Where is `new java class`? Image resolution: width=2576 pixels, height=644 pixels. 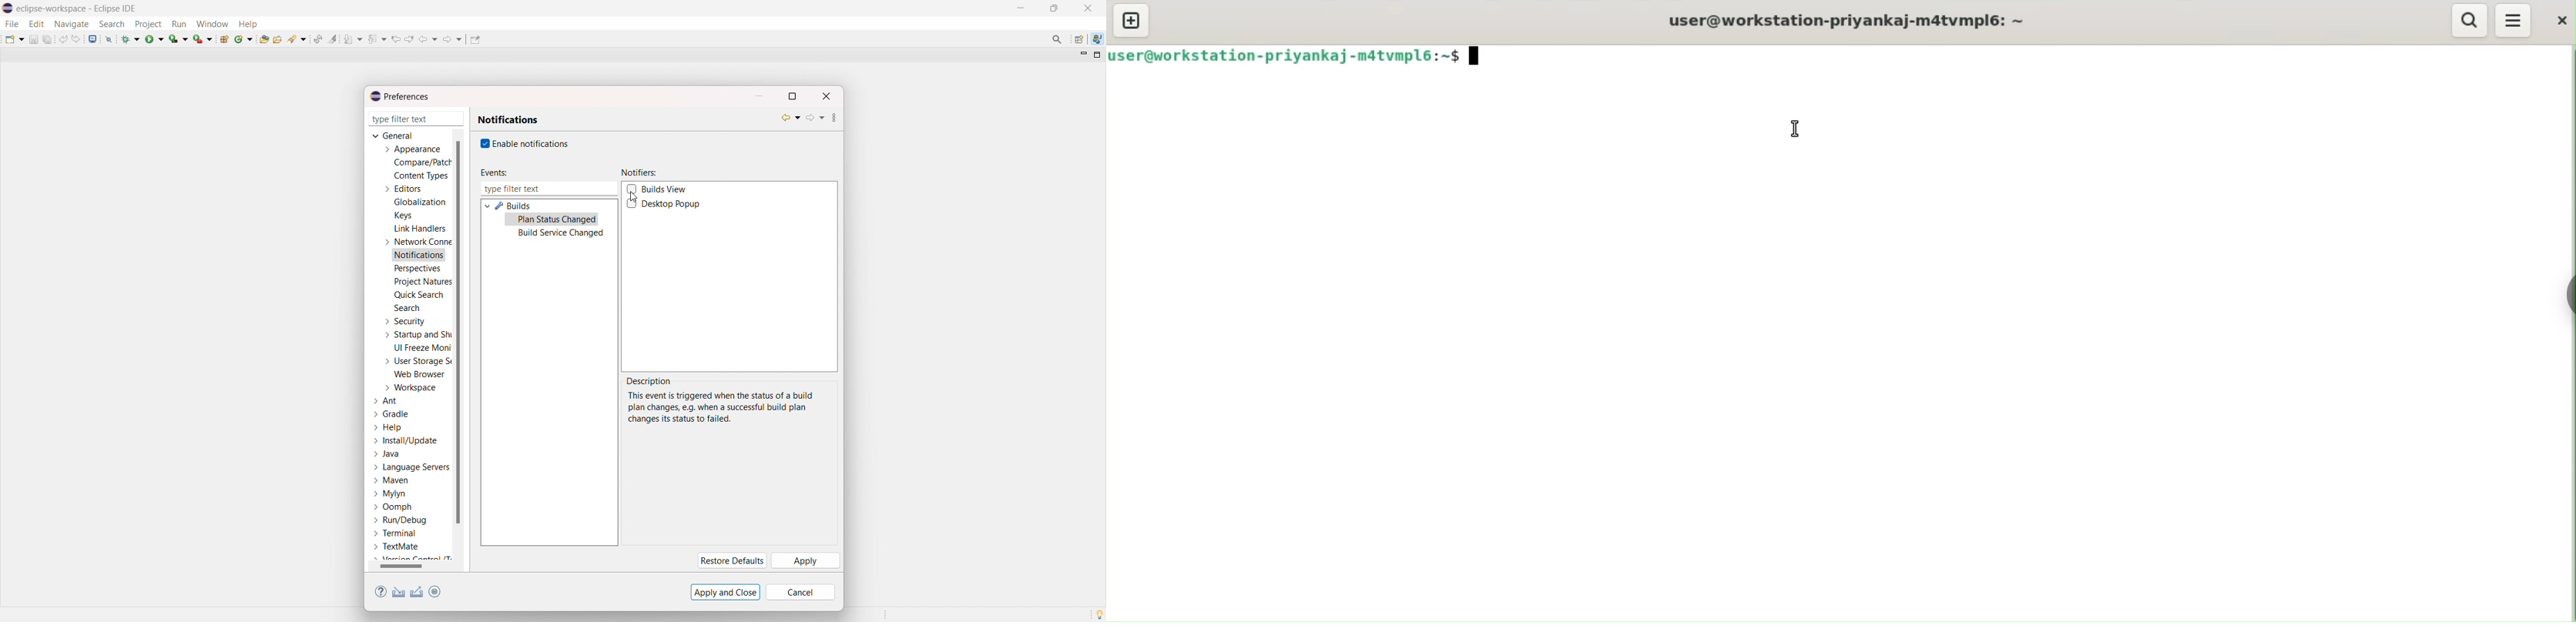 new java class is located at coordinates (244, 39).